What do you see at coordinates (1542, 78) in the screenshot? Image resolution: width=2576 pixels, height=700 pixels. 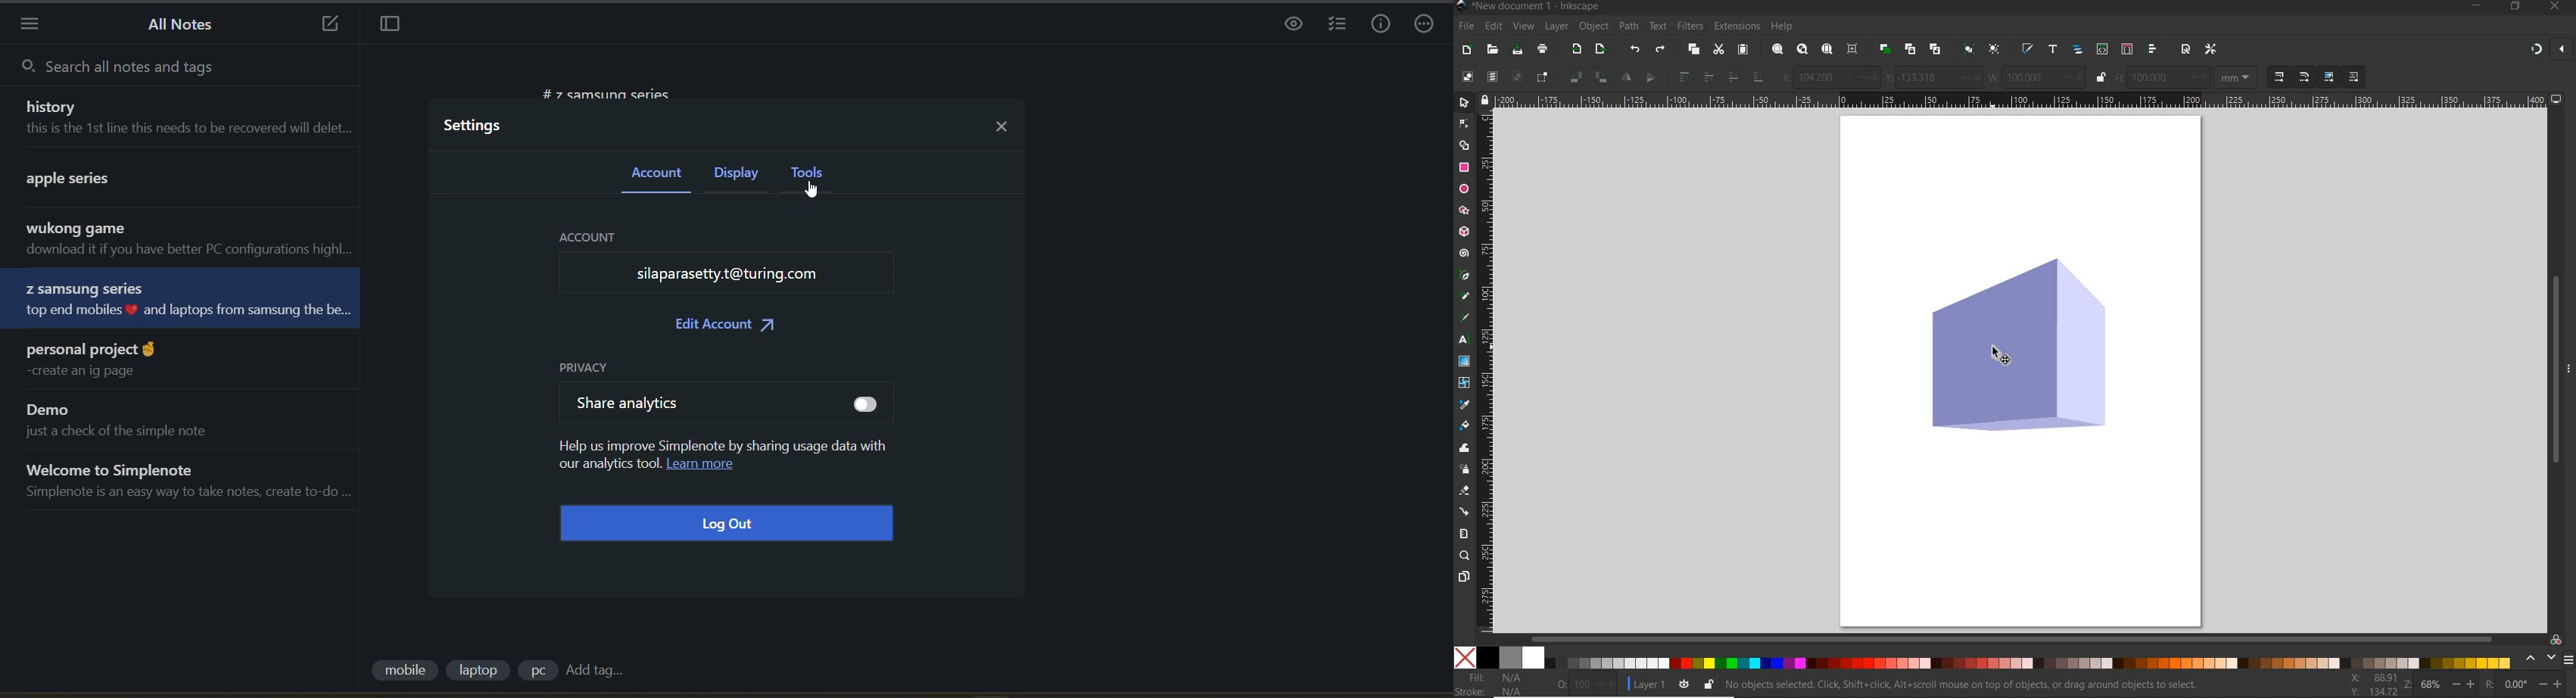 I see `TOGGLE SELECTION BOX` at bounding box center [1542, 78].